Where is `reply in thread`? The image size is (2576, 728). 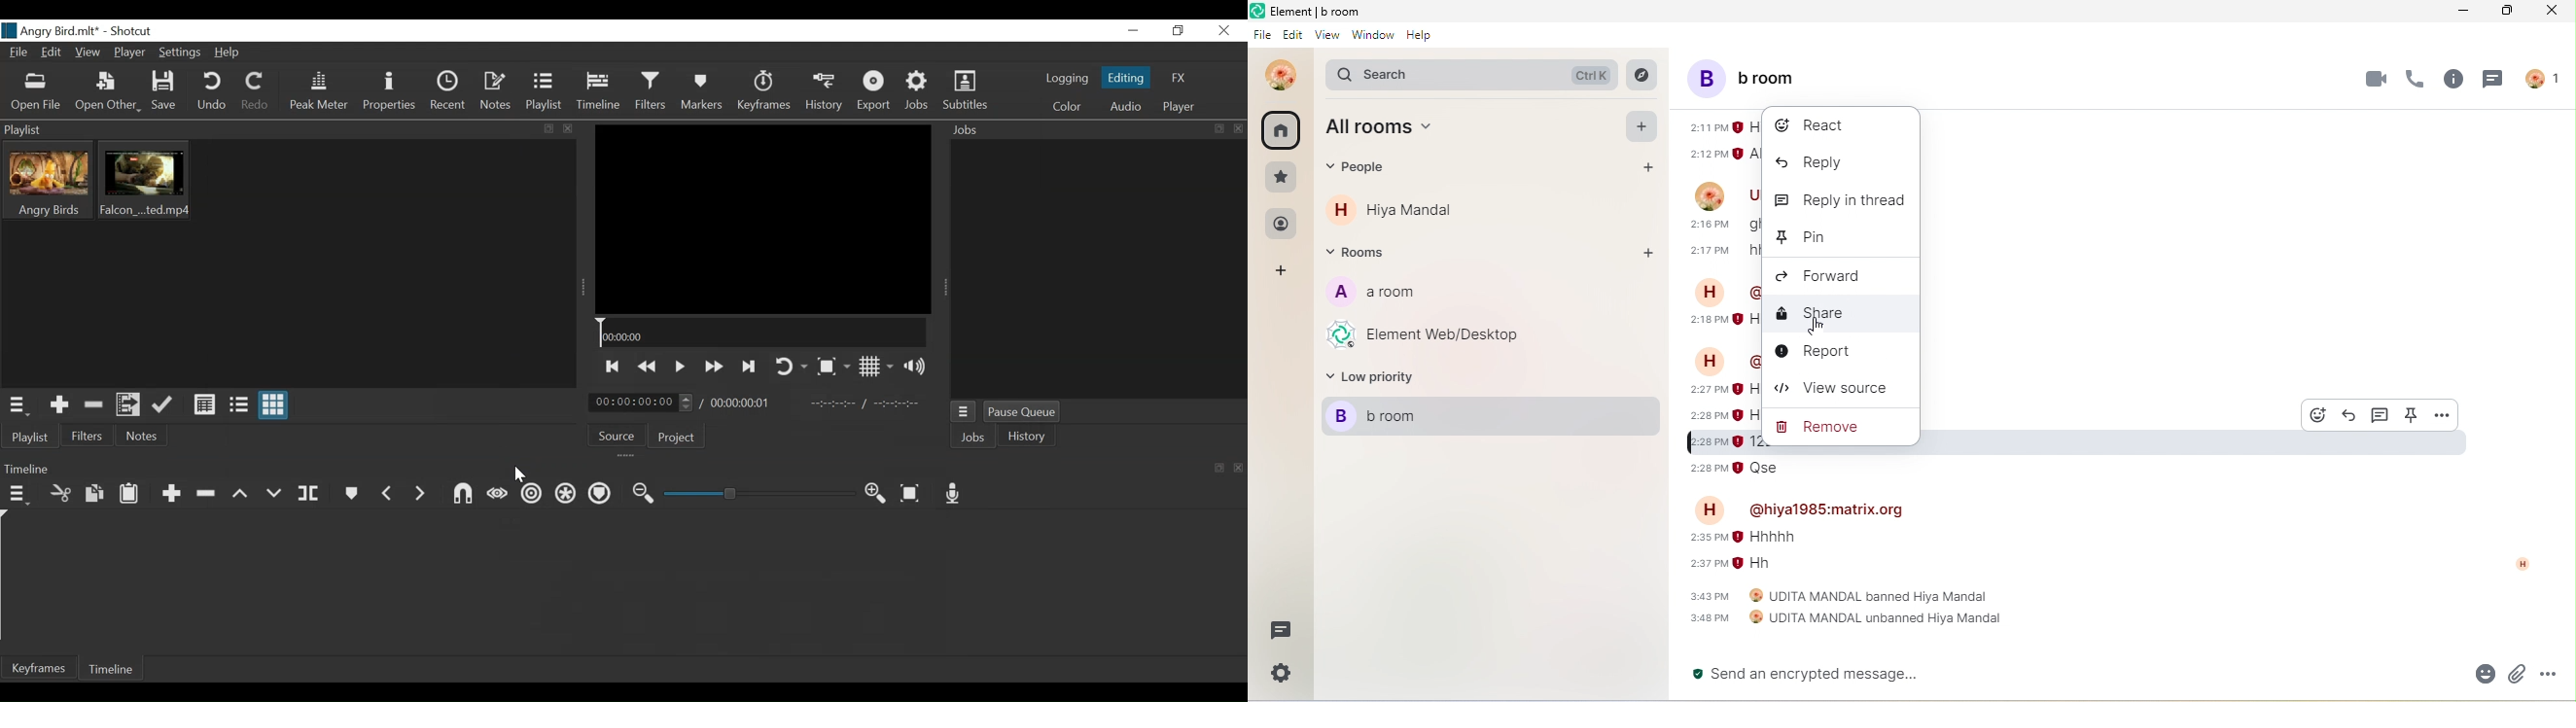
reply in thread is located at coordinates (1840, 197).